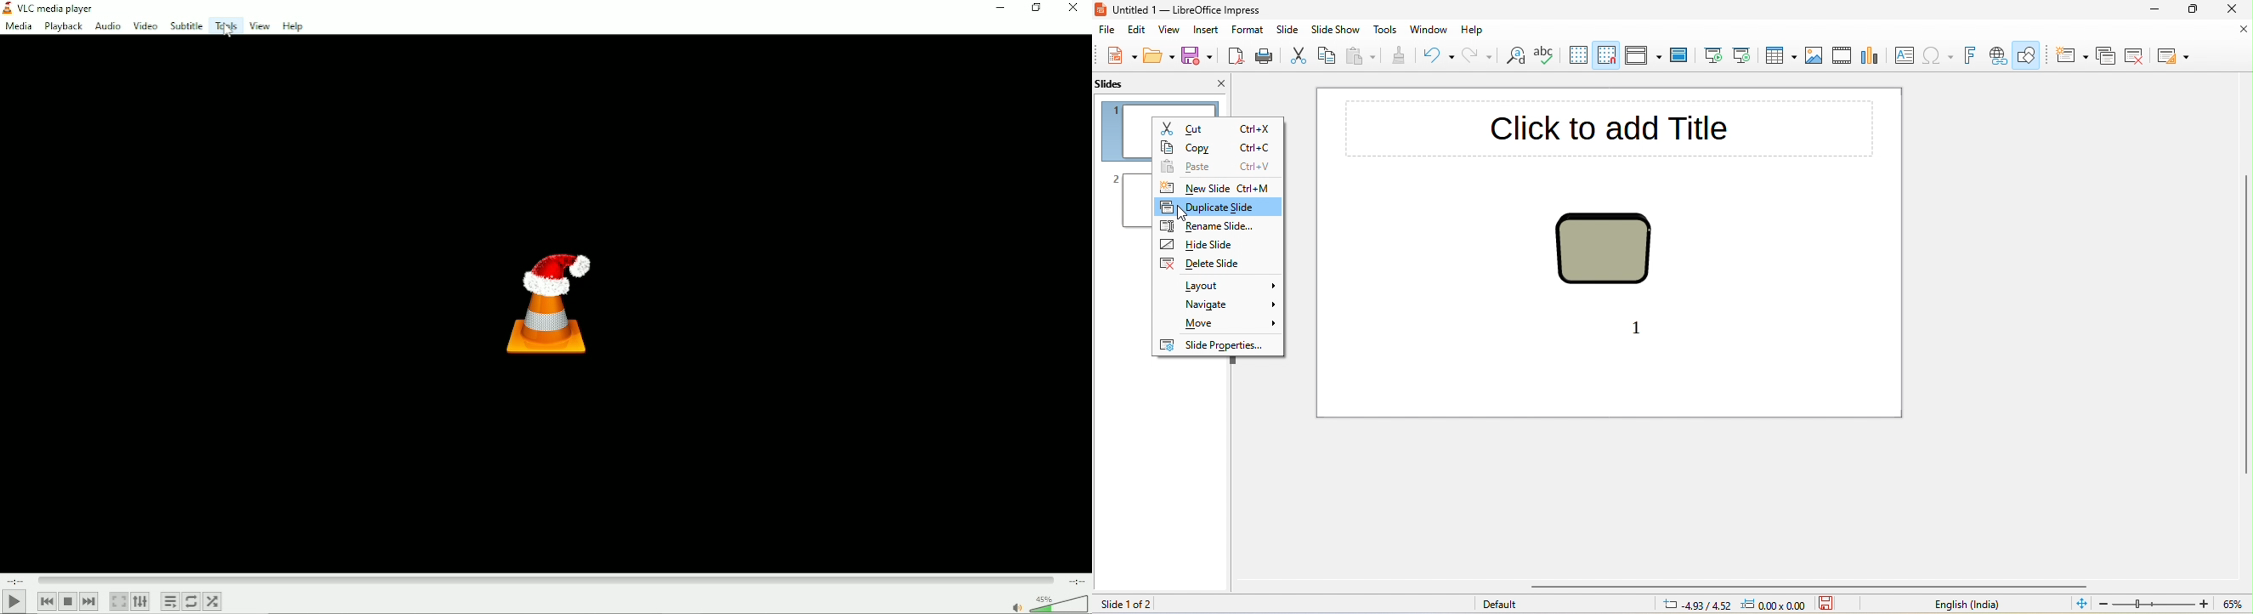 This screenshot has height=616, width=2268. I want to click on zoom, so click(2171, 605).